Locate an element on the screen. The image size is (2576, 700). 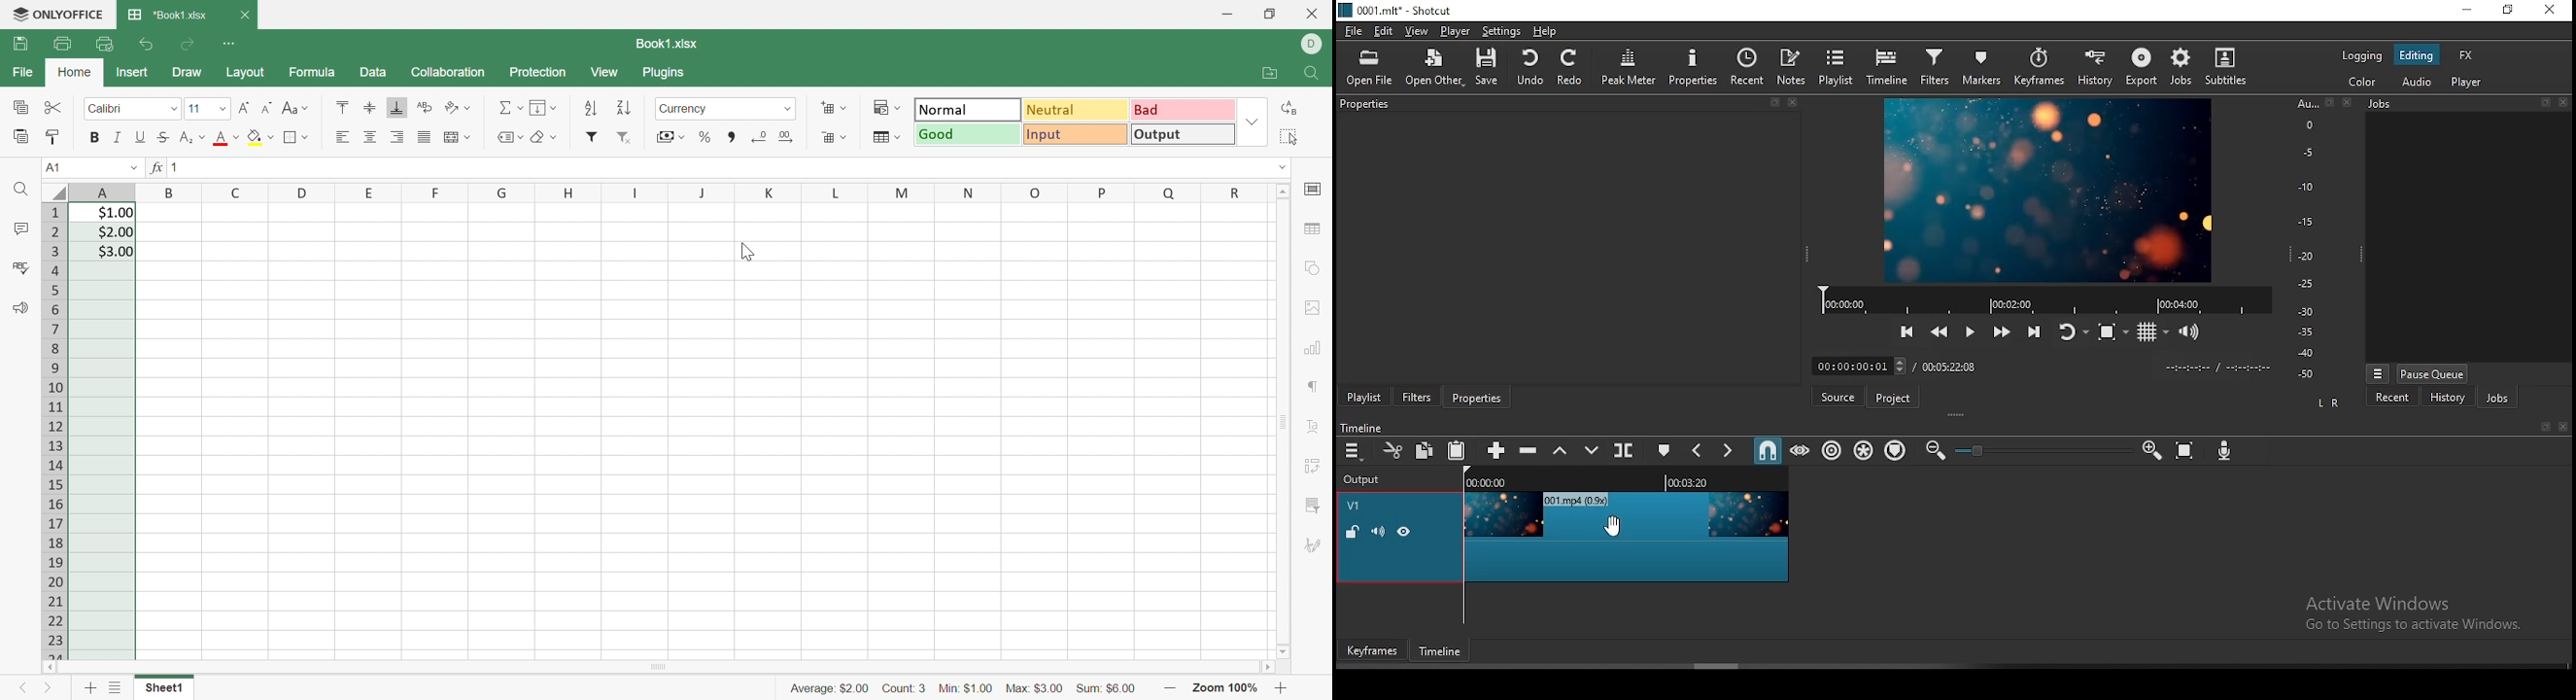
Close is located at coordinates (244, 15).